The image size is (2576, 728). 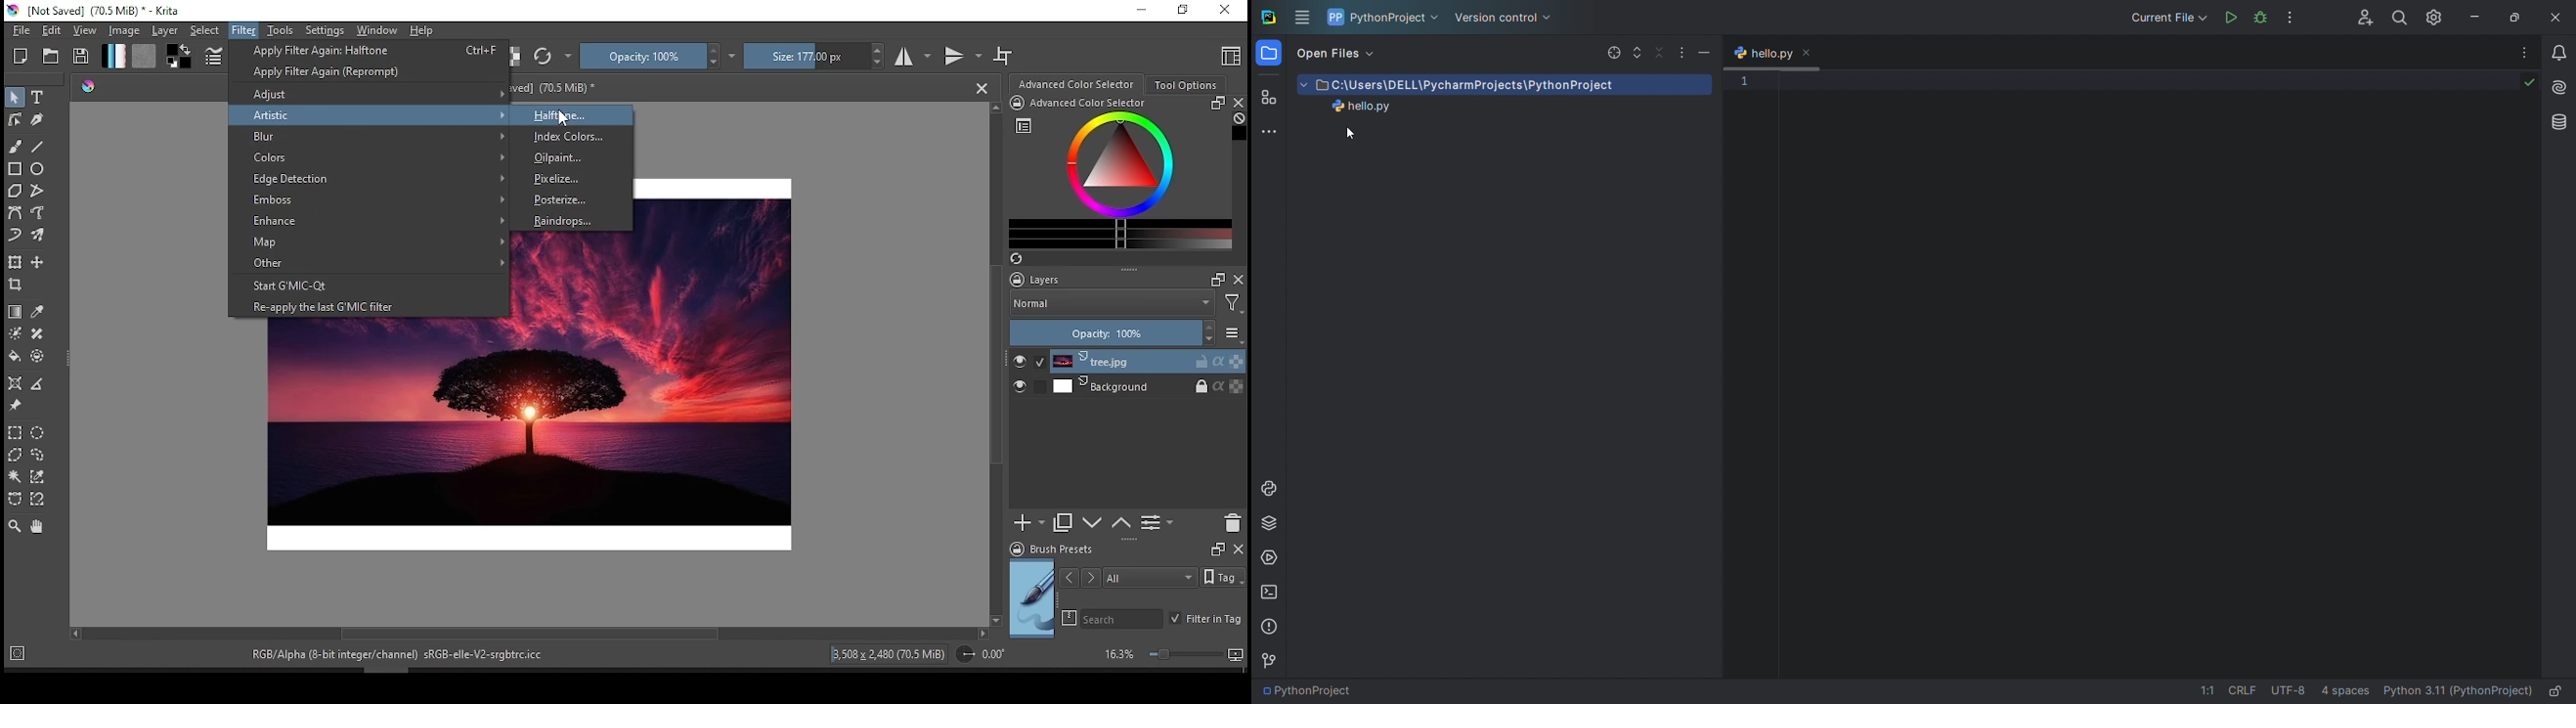 What do you see at coordinates (369, 136) in the screenshot?
I see `blur` at bounding box center [369, 136].